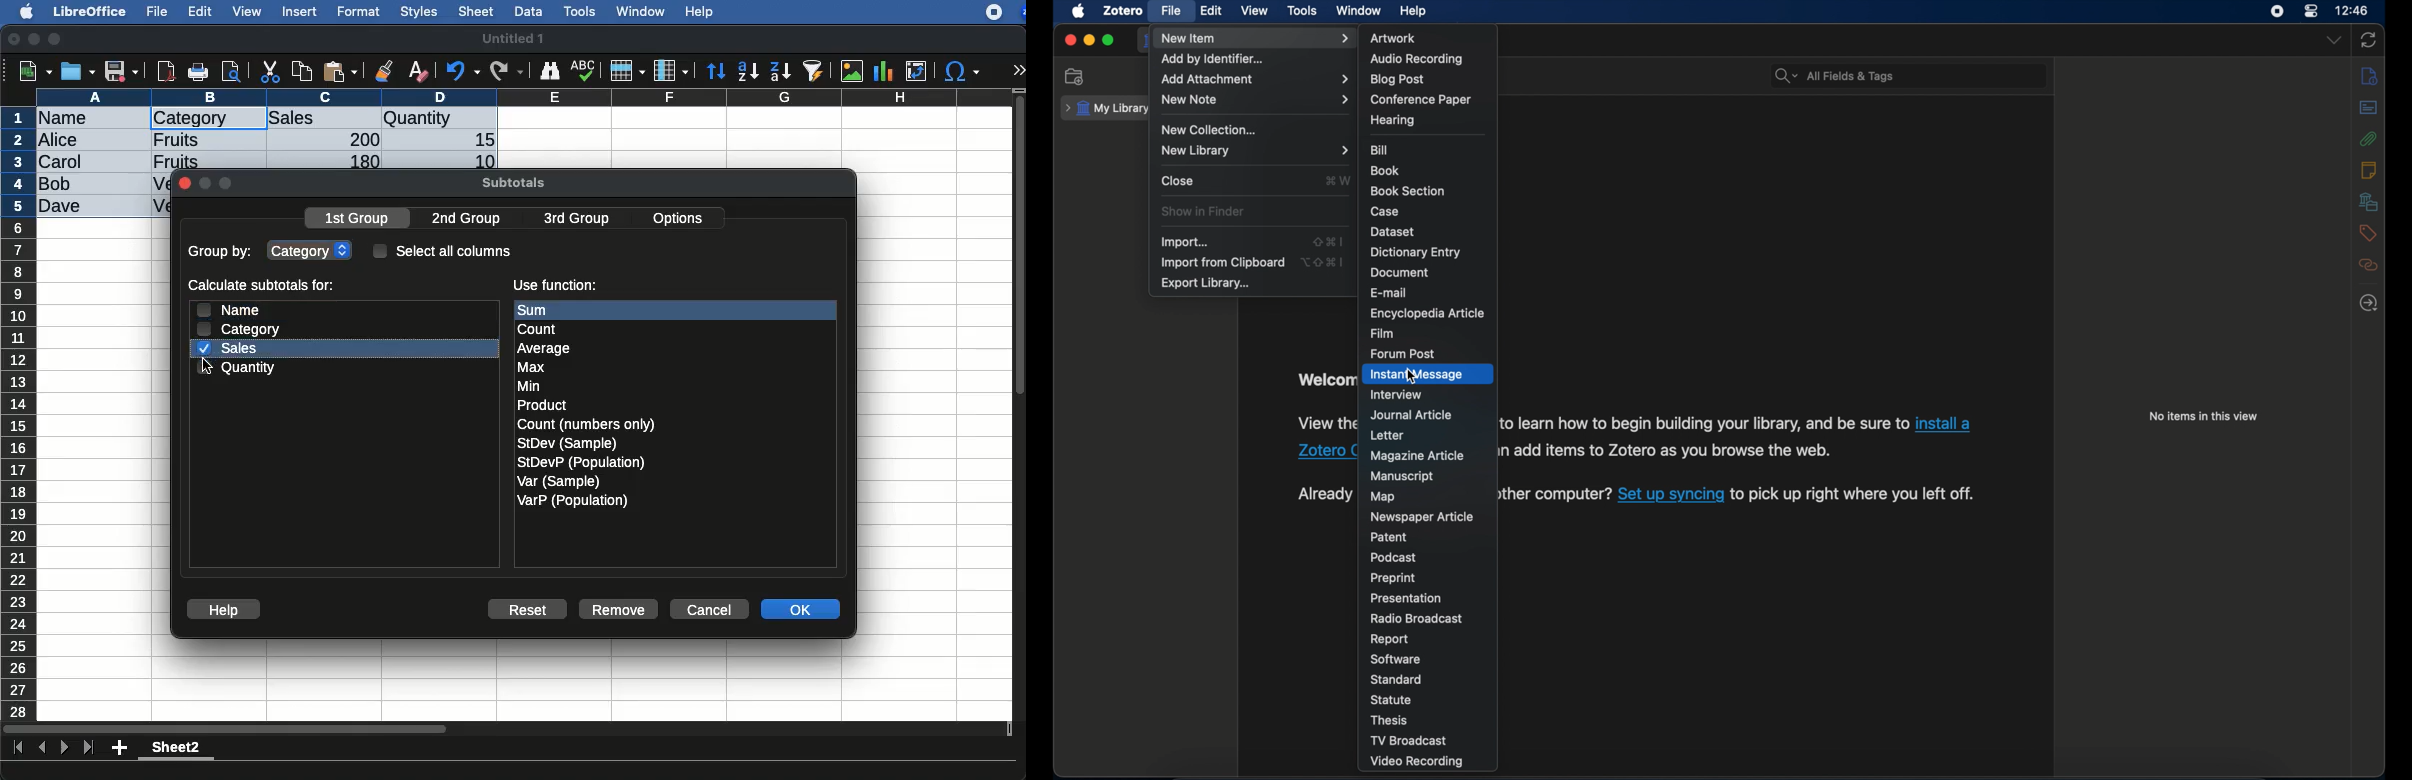  Describe the element at coordinates (1380, 150) in the screenshot. I see `bill` at that location.